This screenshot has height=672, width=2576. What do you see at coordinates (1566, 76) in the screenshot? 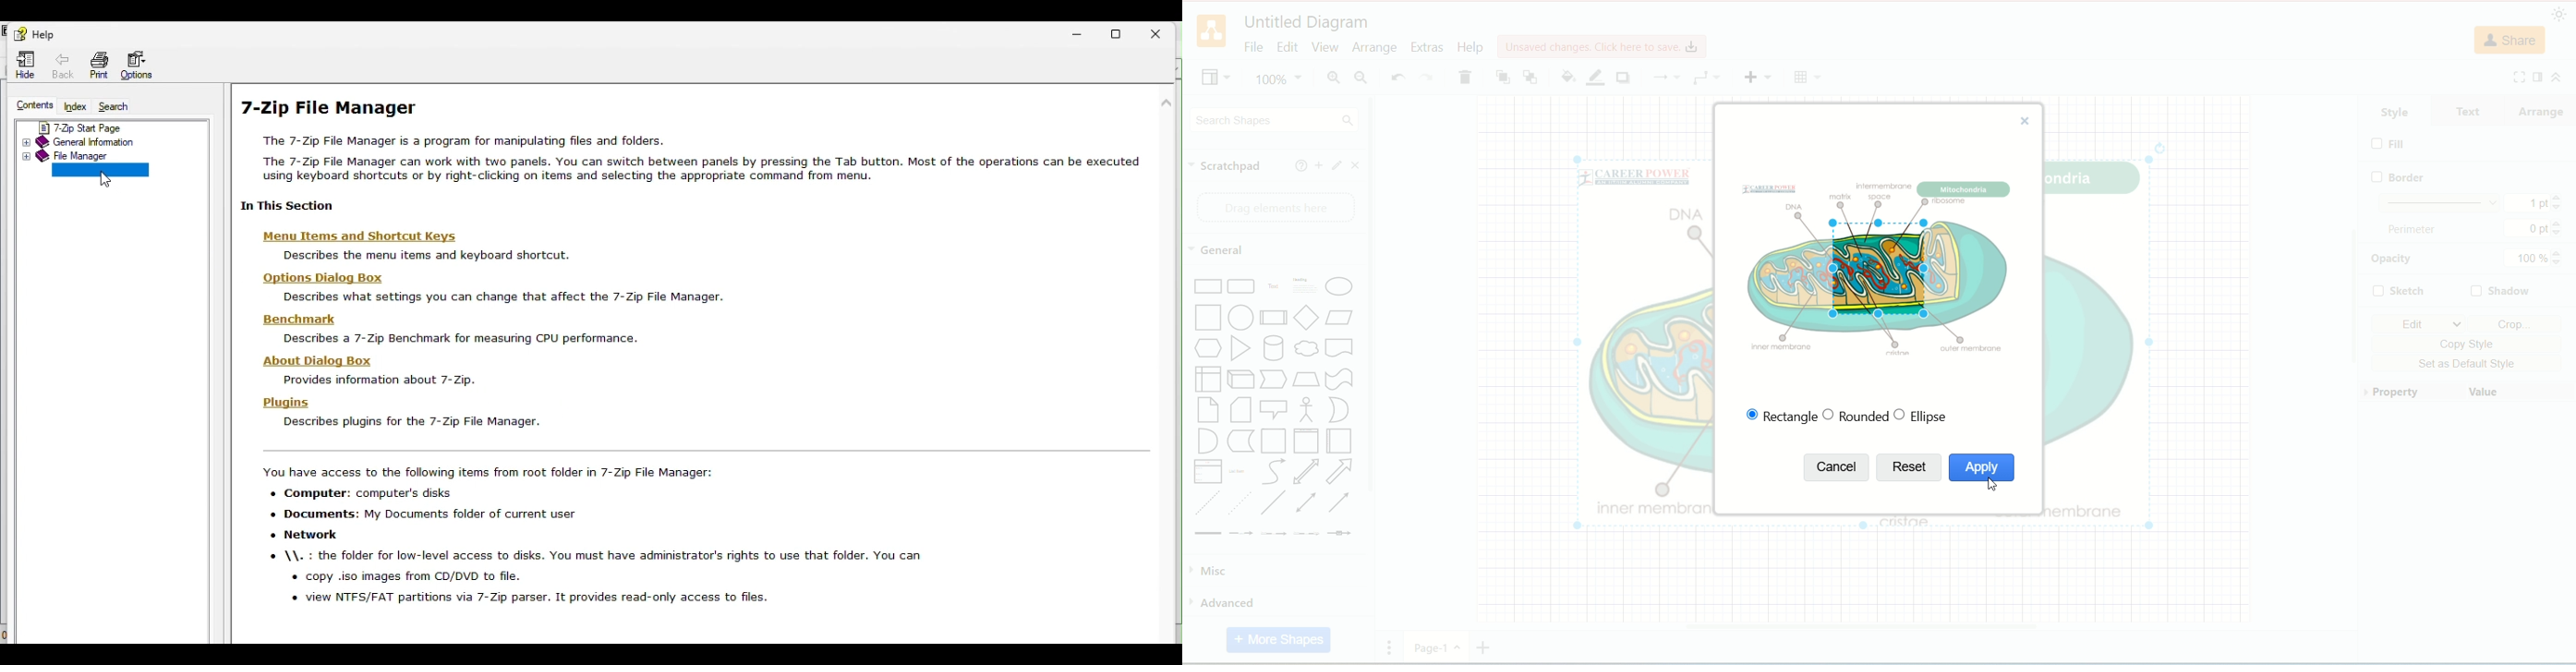
I see `fill color` at bounding box center [1566, 76].